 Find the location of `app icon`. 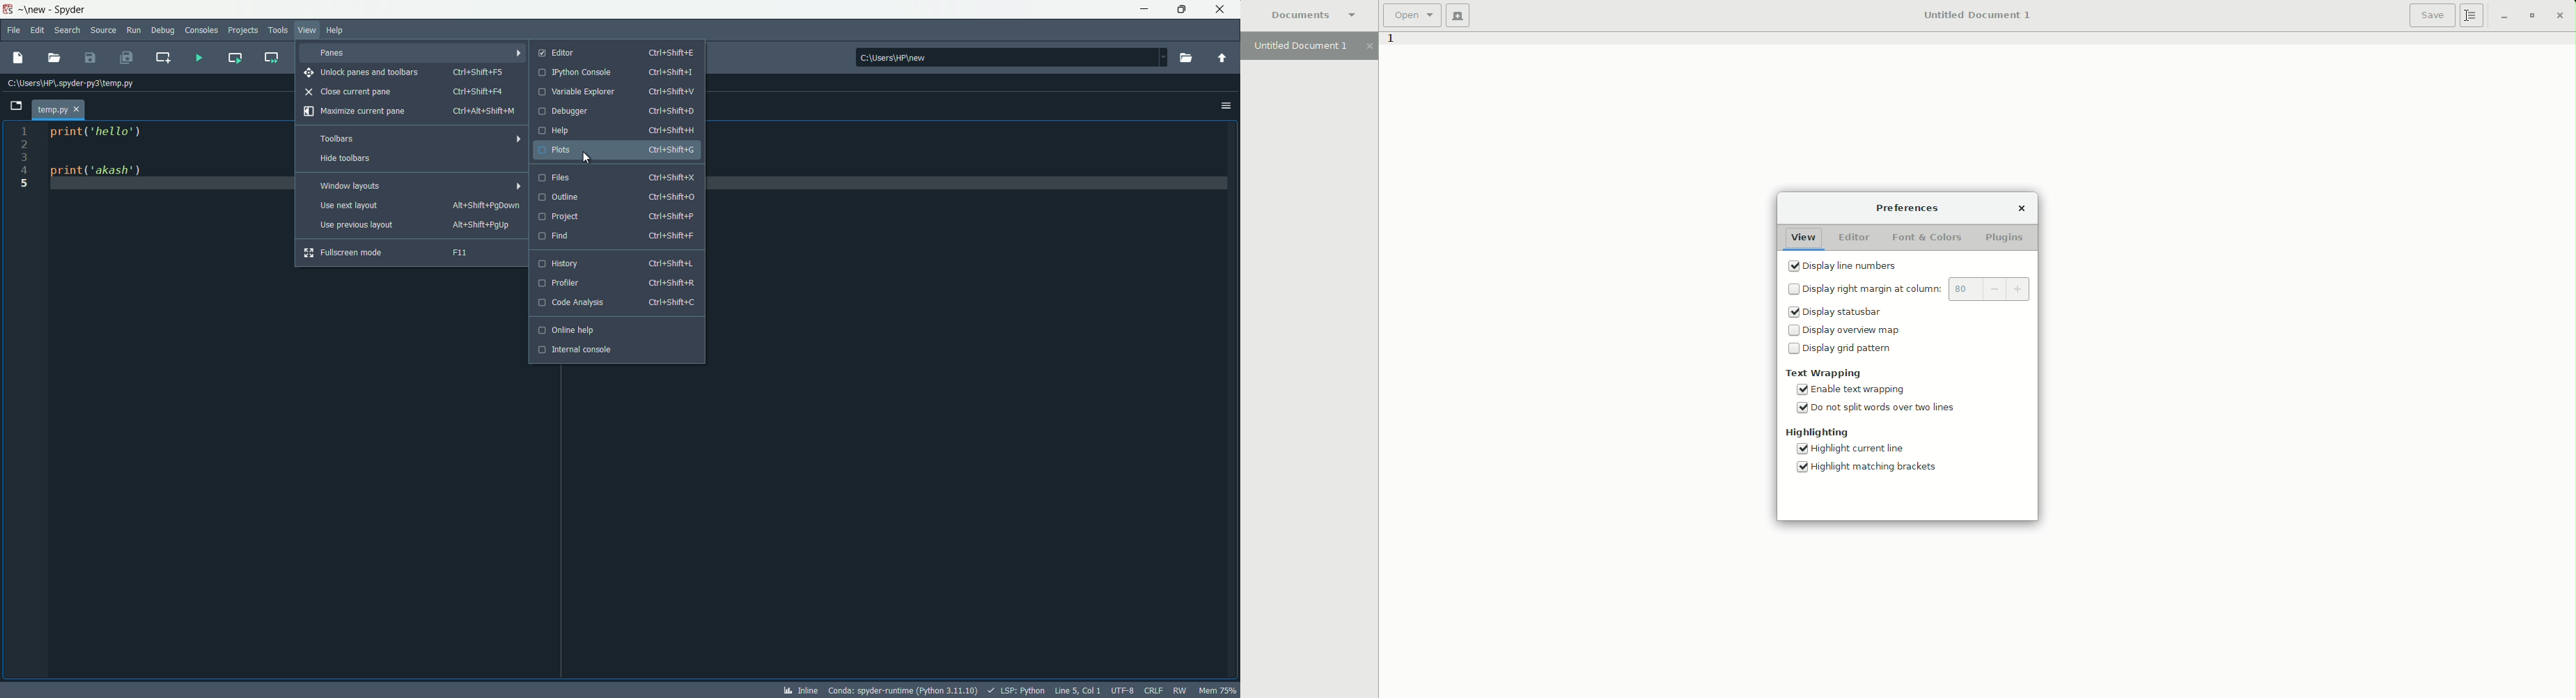

app icon is located at coordinates (9, 10).